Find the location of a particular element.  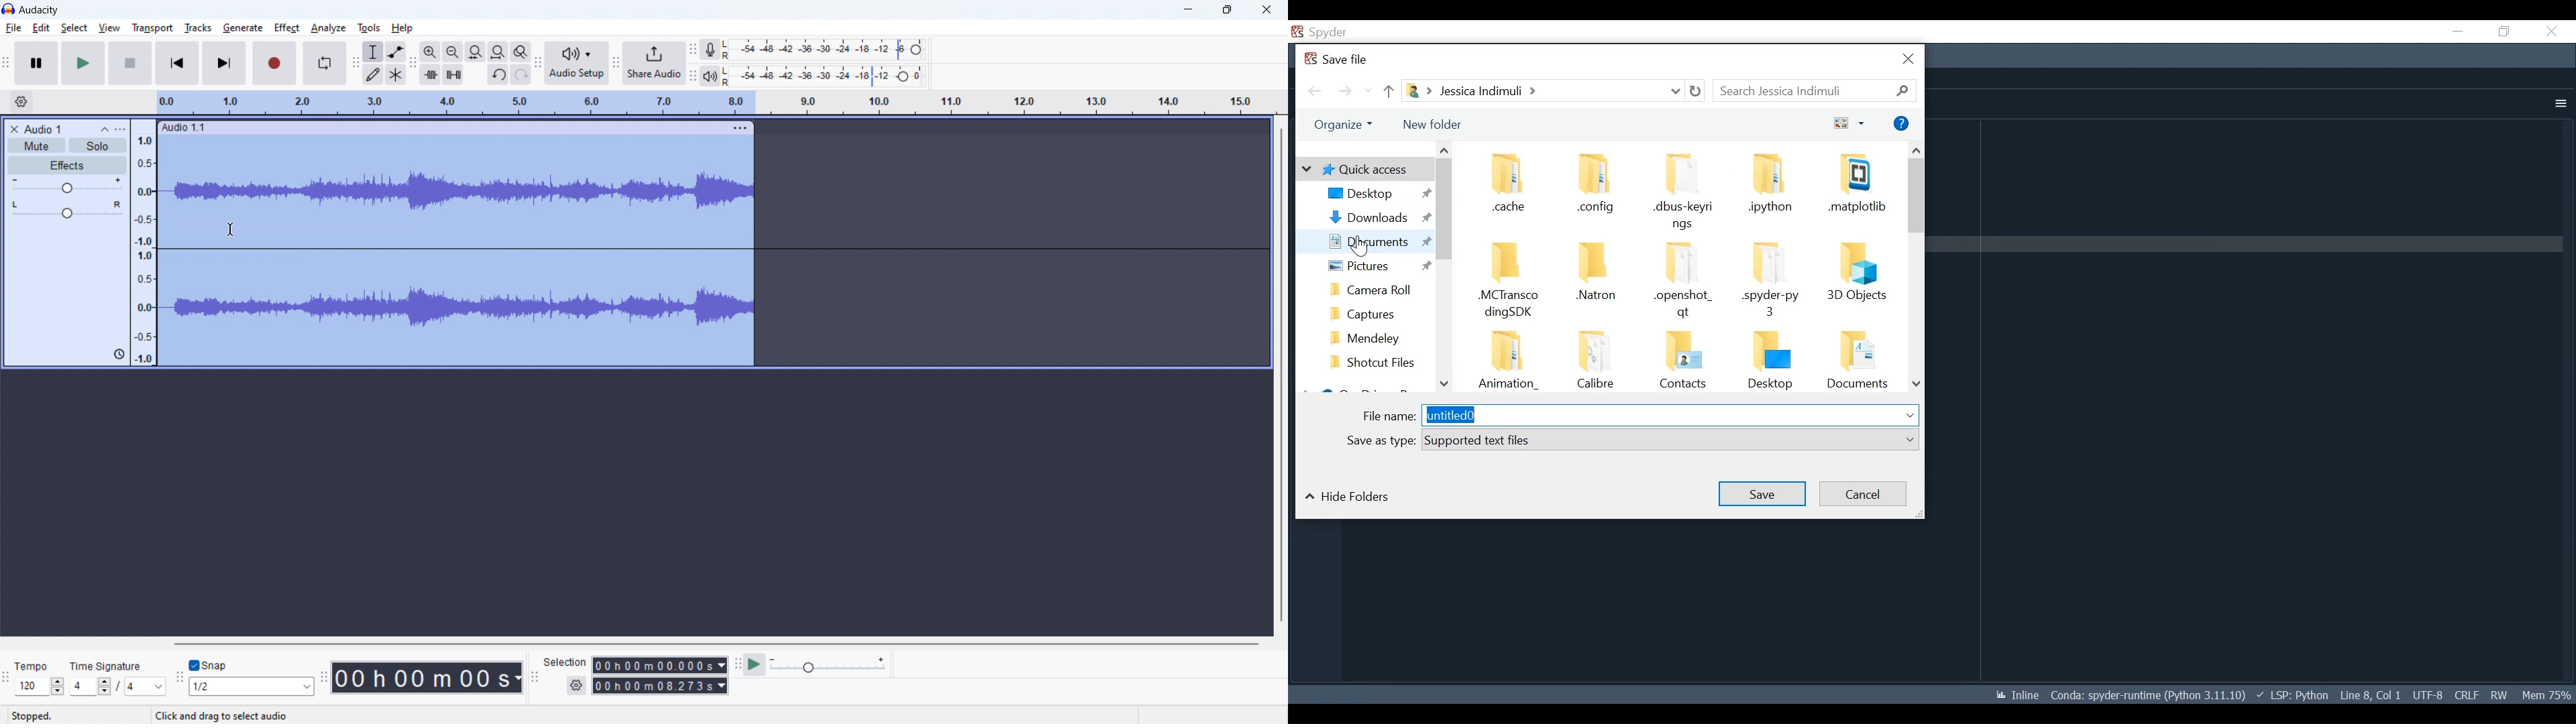

Language is located at coordinates (2289, 695).